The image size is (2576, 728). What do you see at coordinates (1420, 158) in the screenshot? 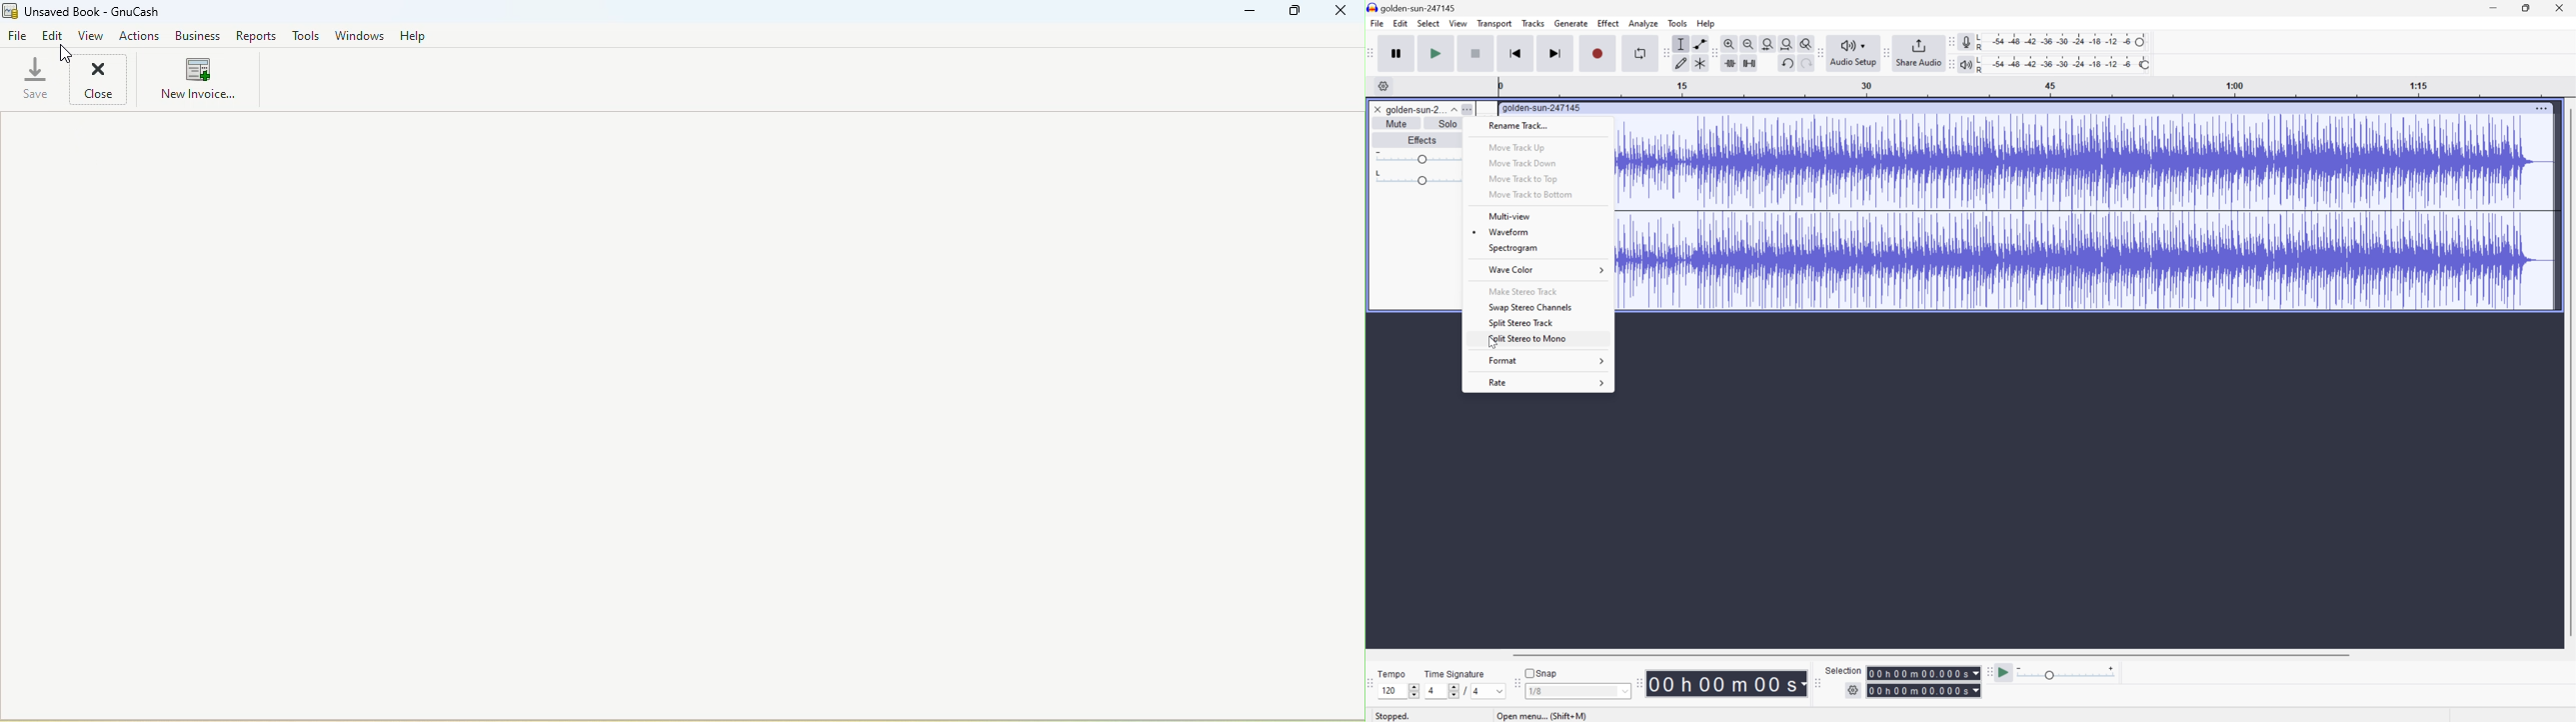
I see `Slider` at bounding box center [1420, 158].